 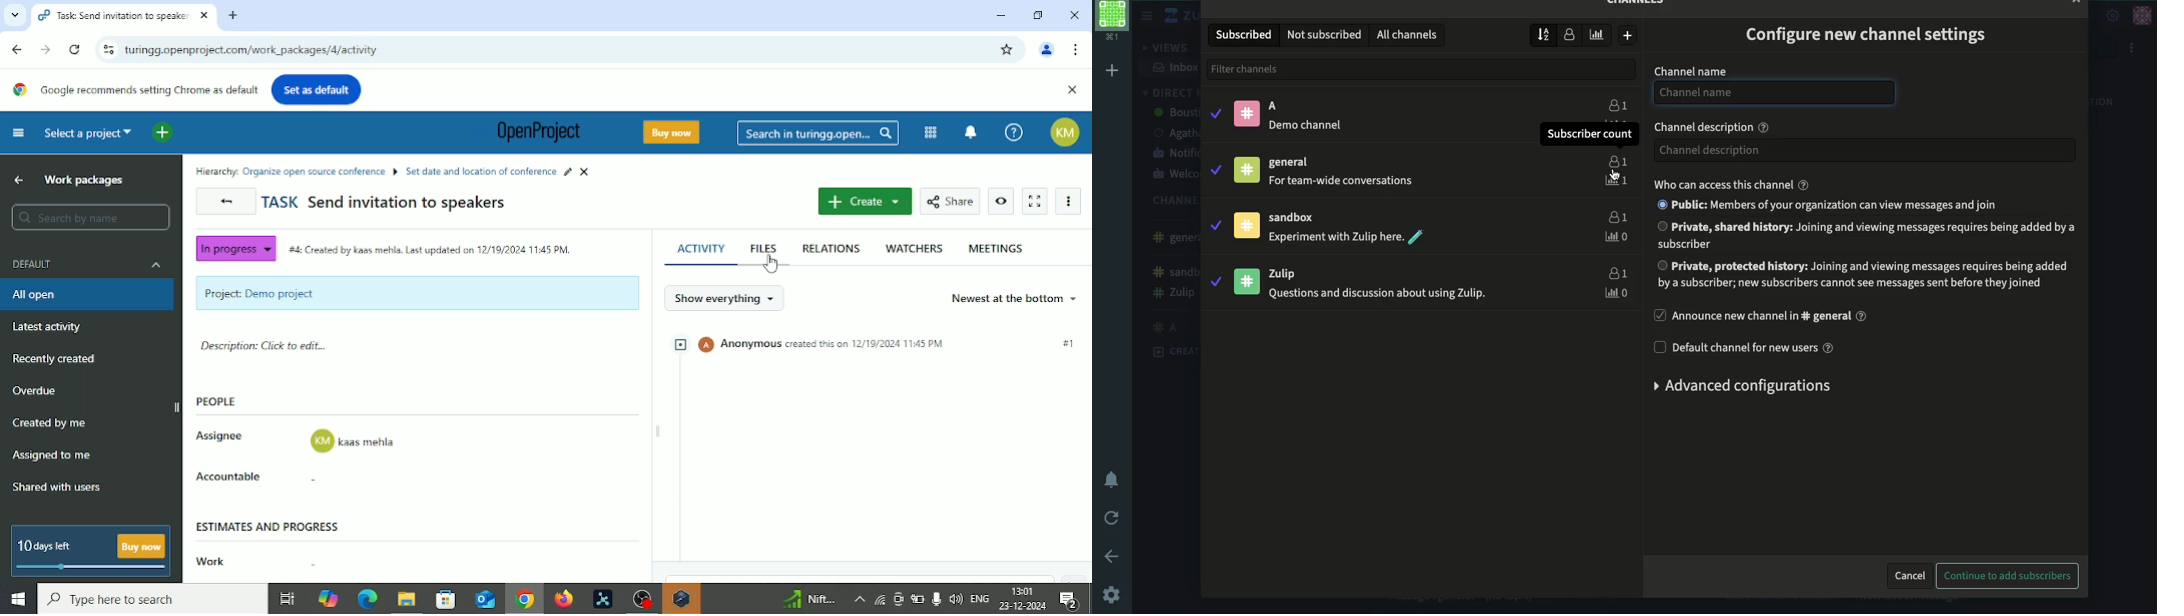 What do you see at coordinates (236, 477) in the screenshot?
I see `Accountable` at bounding box center [236, 477].